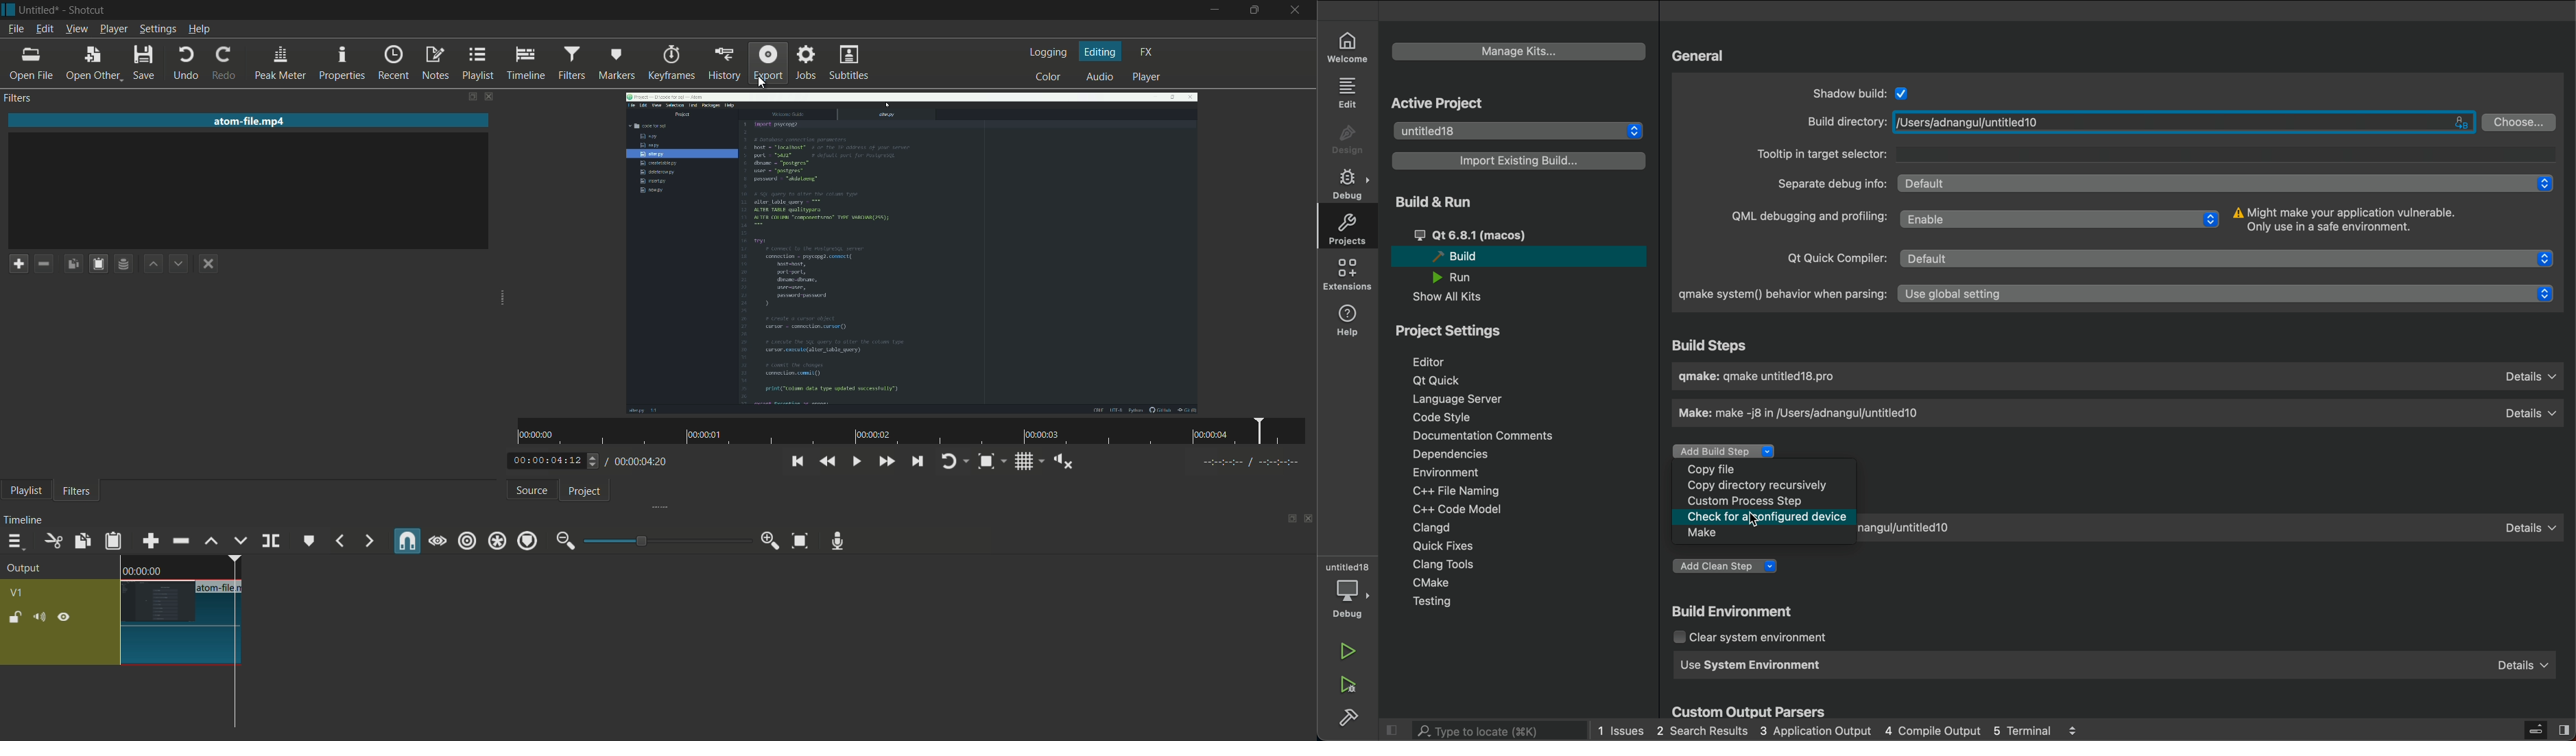 This screenshot has height=756, width=2576. Describe the element at coordinates (986, 462) in the screenshot. I see `toggle zoom` at that location.